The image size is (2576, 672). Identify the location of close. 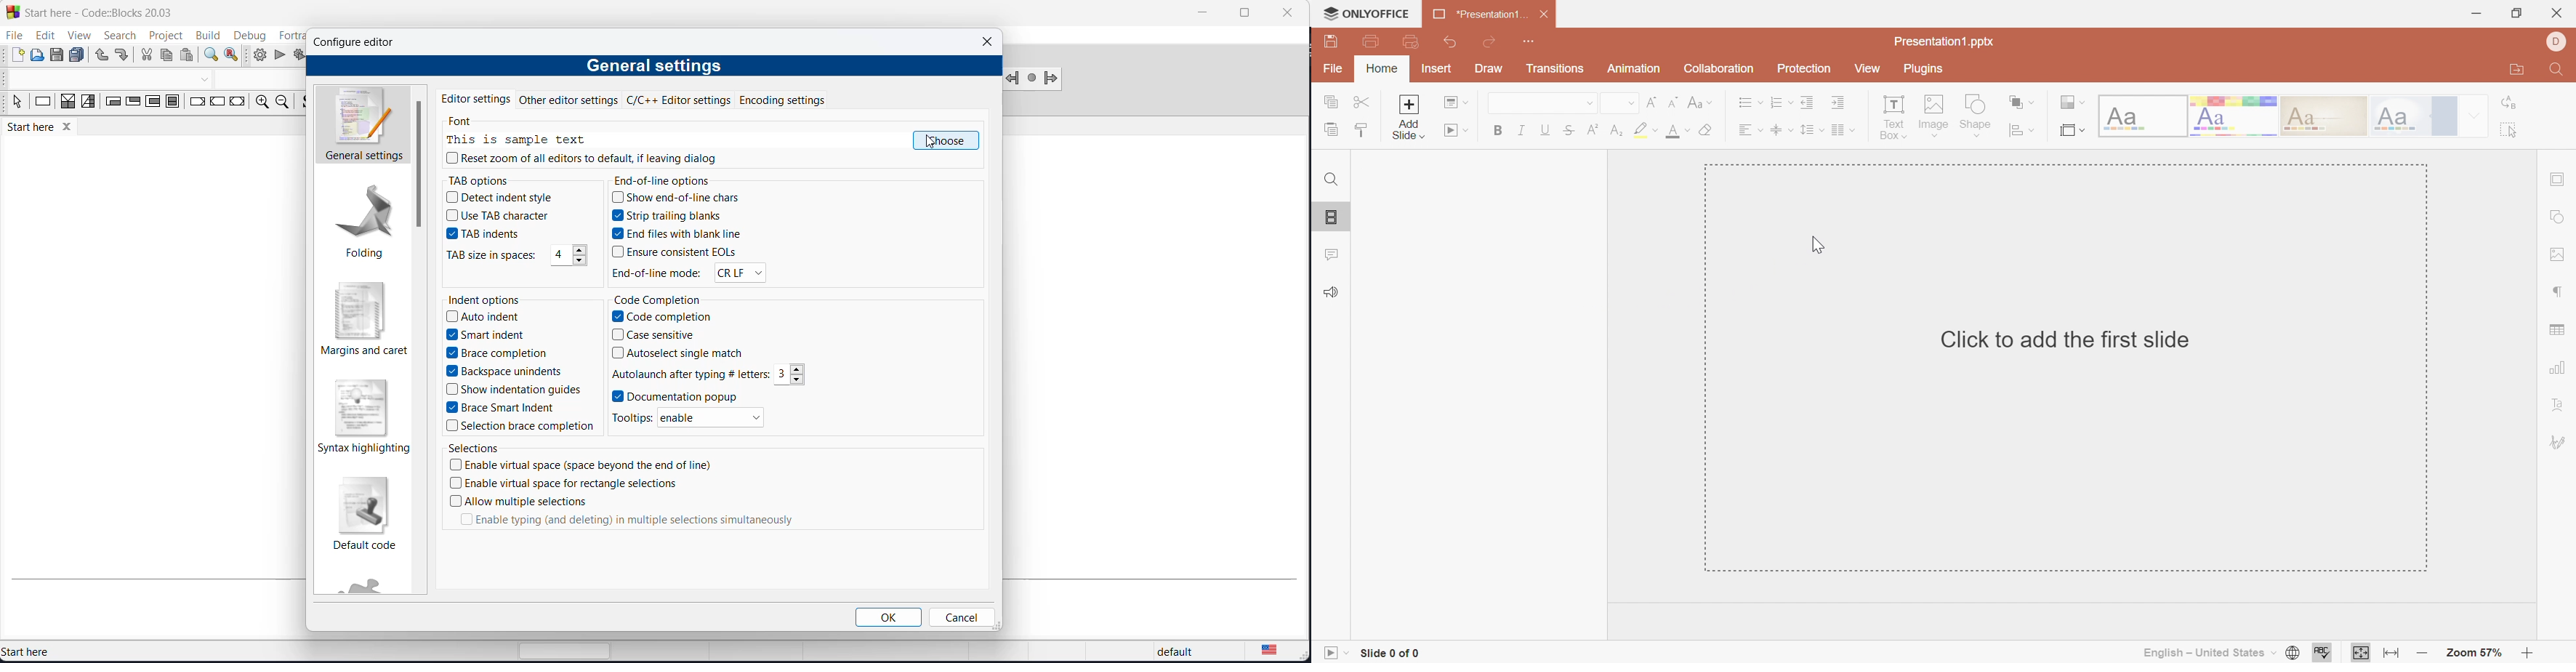
(1286, 12).